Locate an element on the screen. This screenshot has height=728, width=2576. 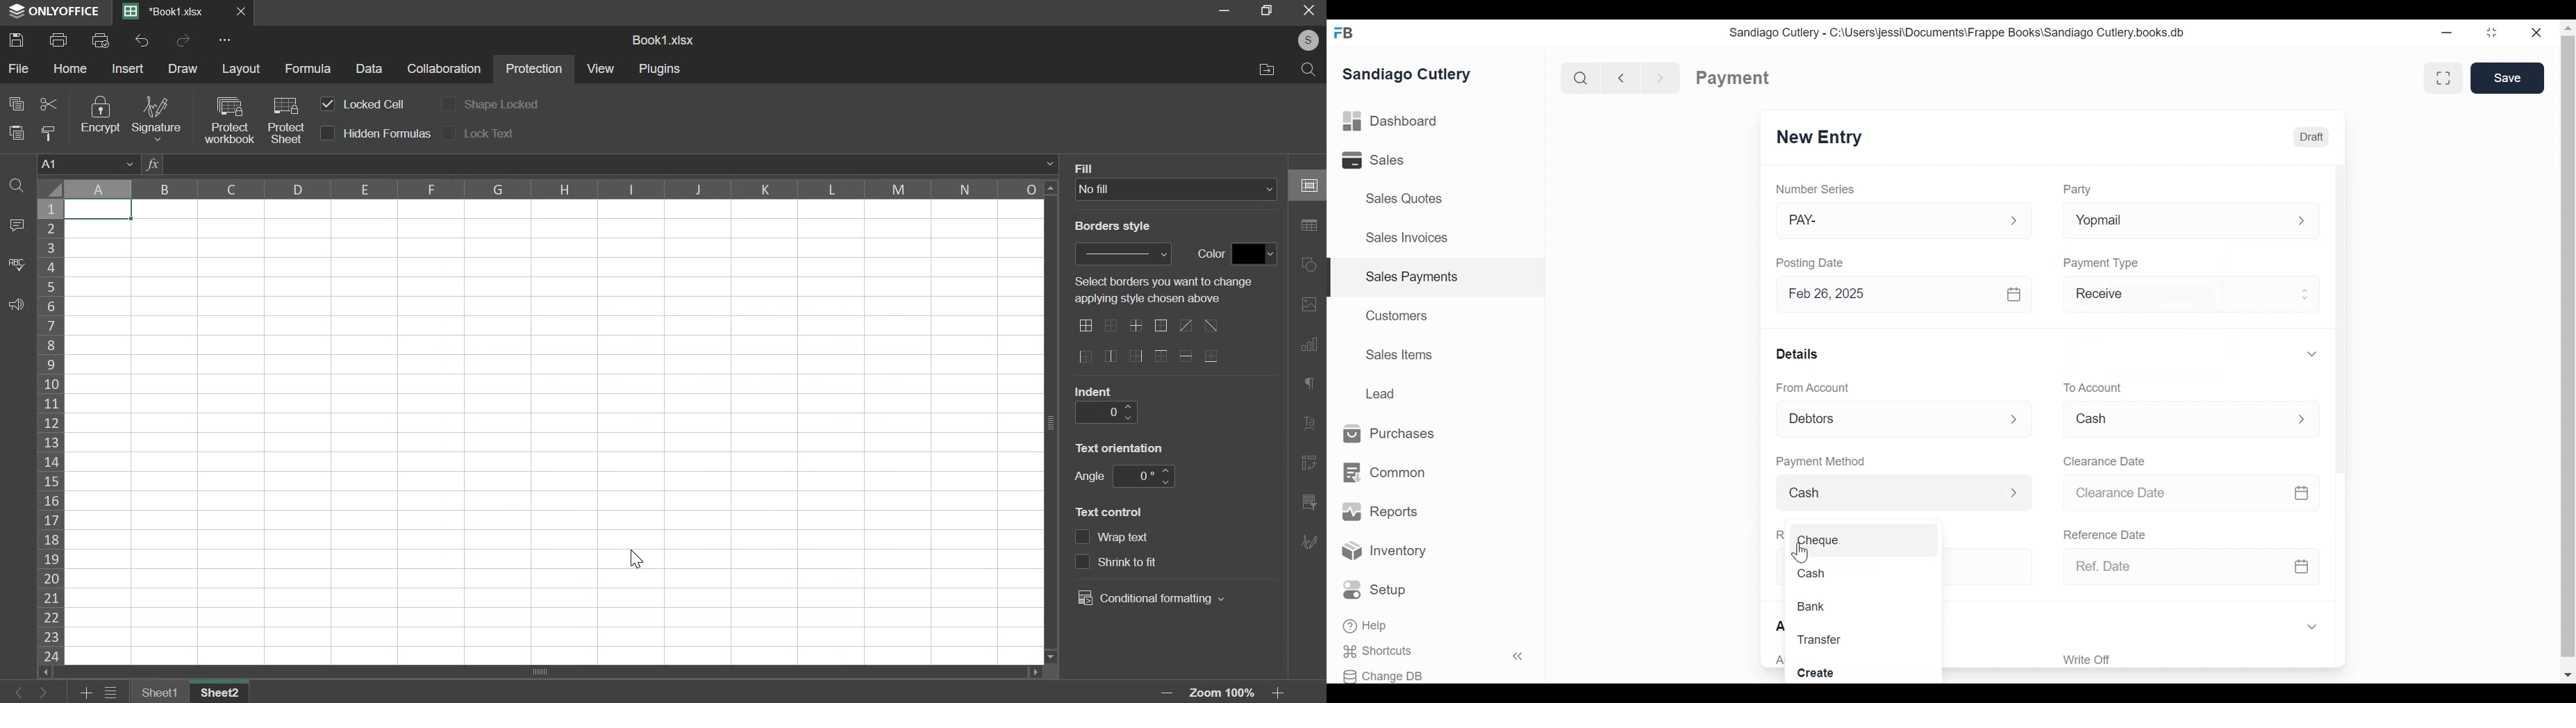
border options is located at coordinates (1112, 327).